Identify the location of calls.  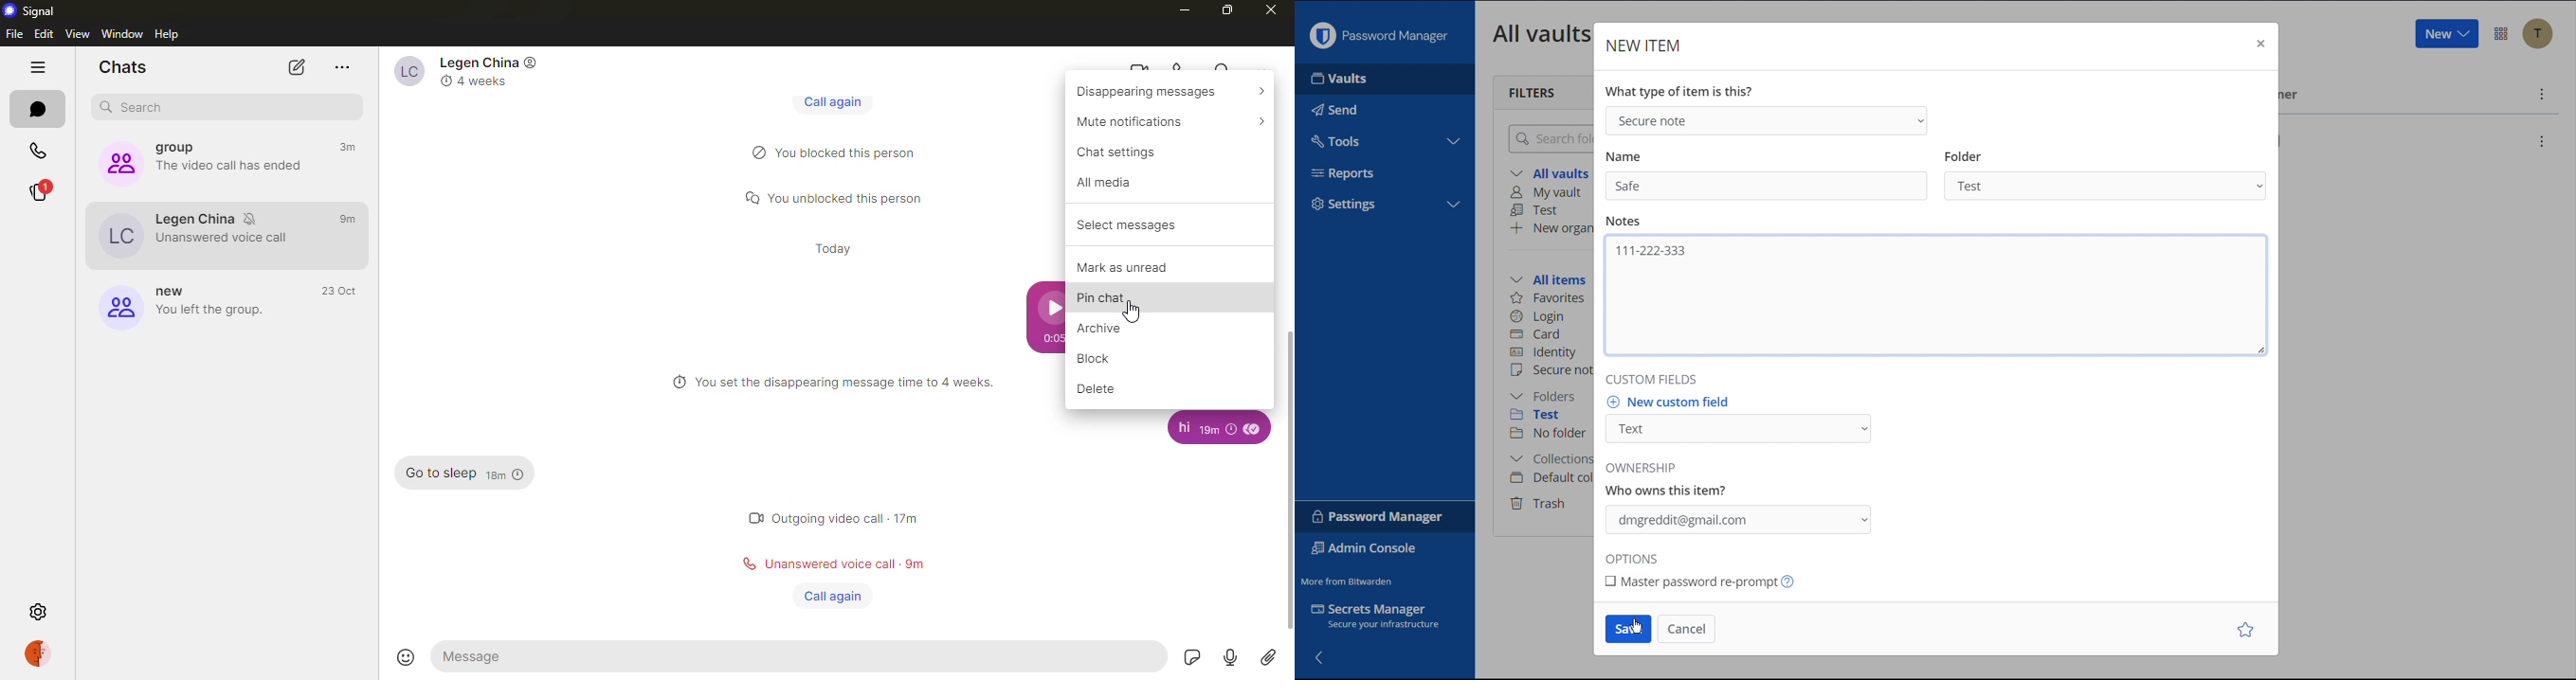
(32, 152).